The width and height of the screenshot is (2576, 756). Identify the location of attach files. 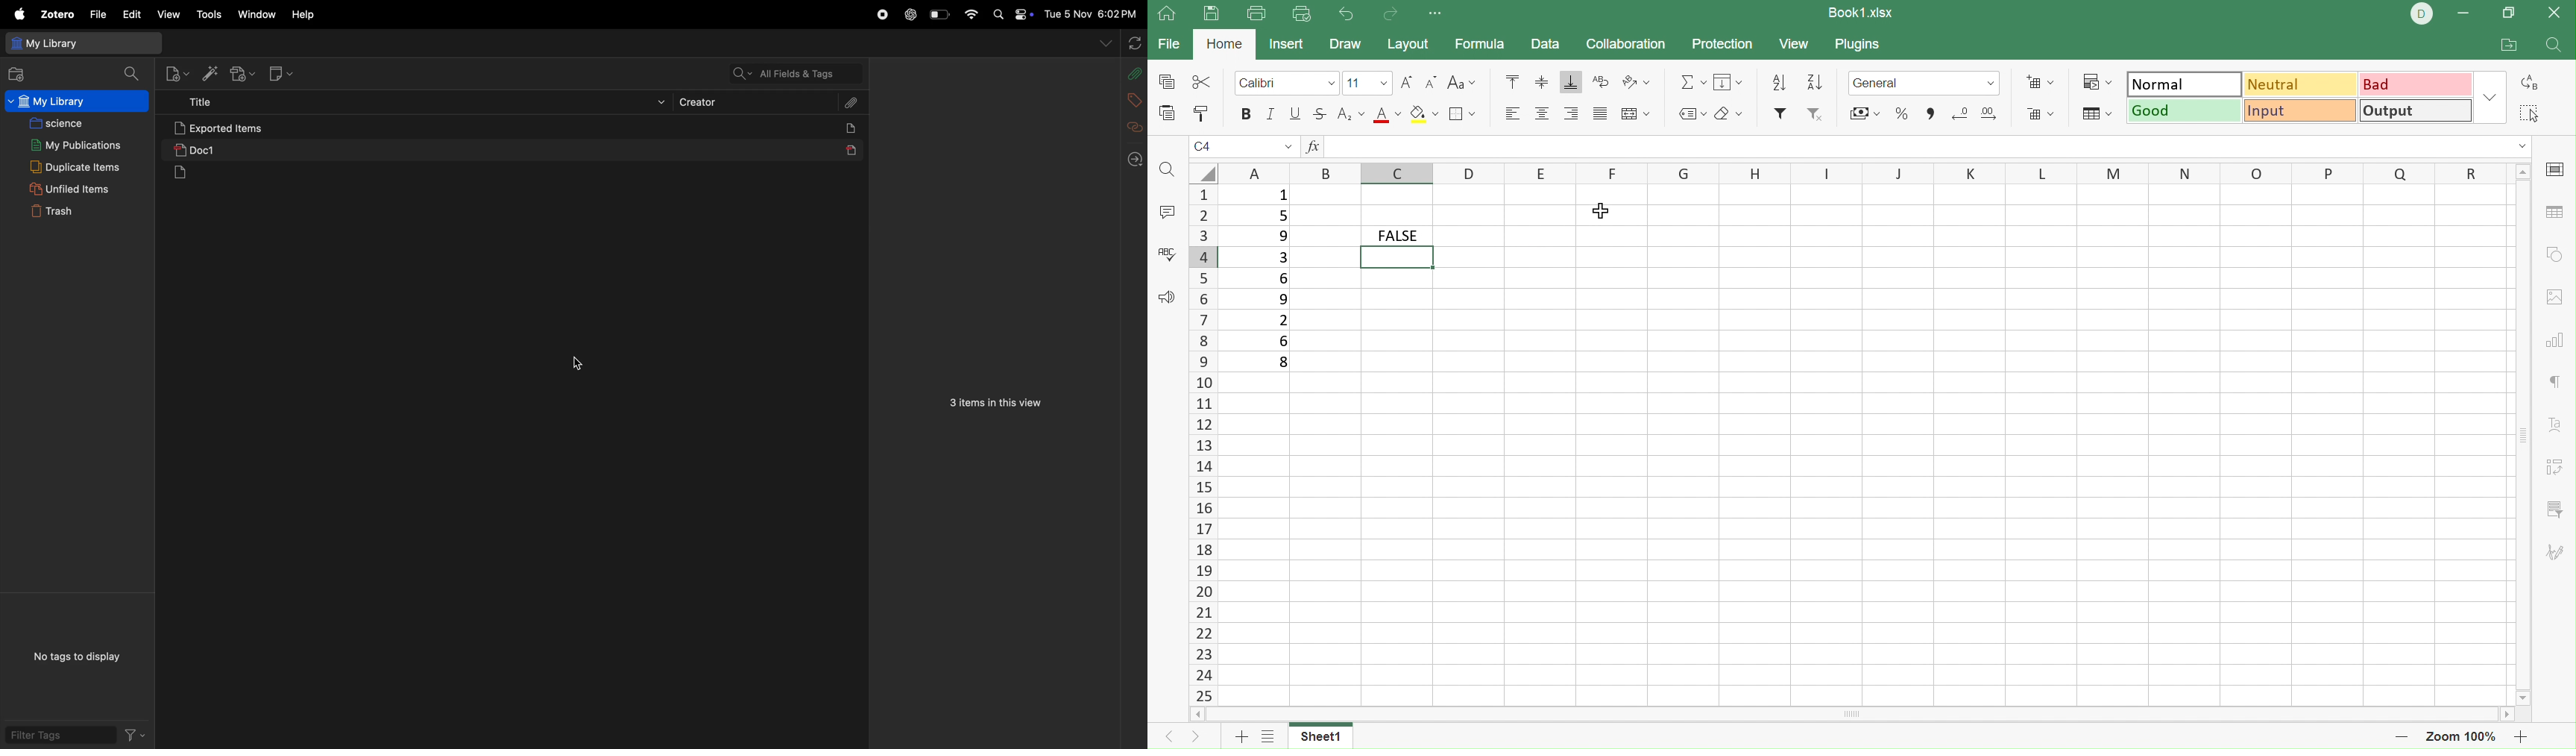
(1133, 74).